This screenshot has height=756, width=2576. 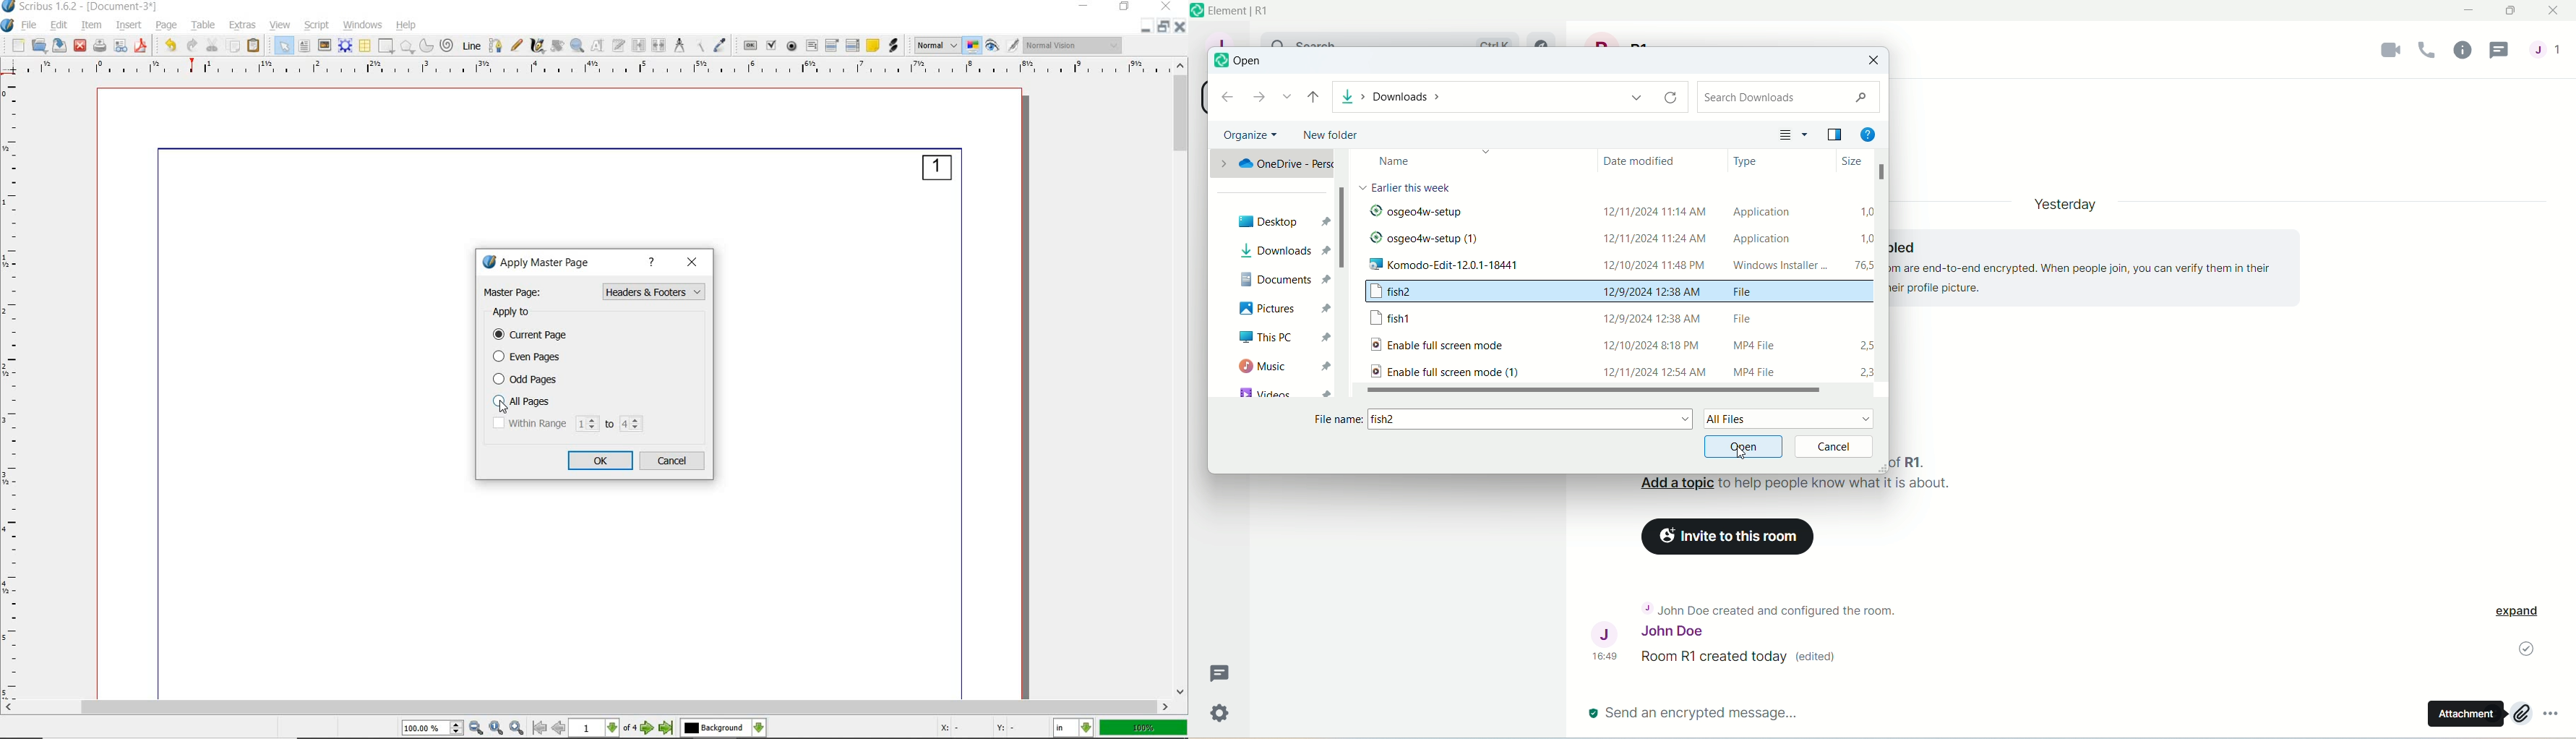 I want to click on attachment, so click(x=2460, y=717).